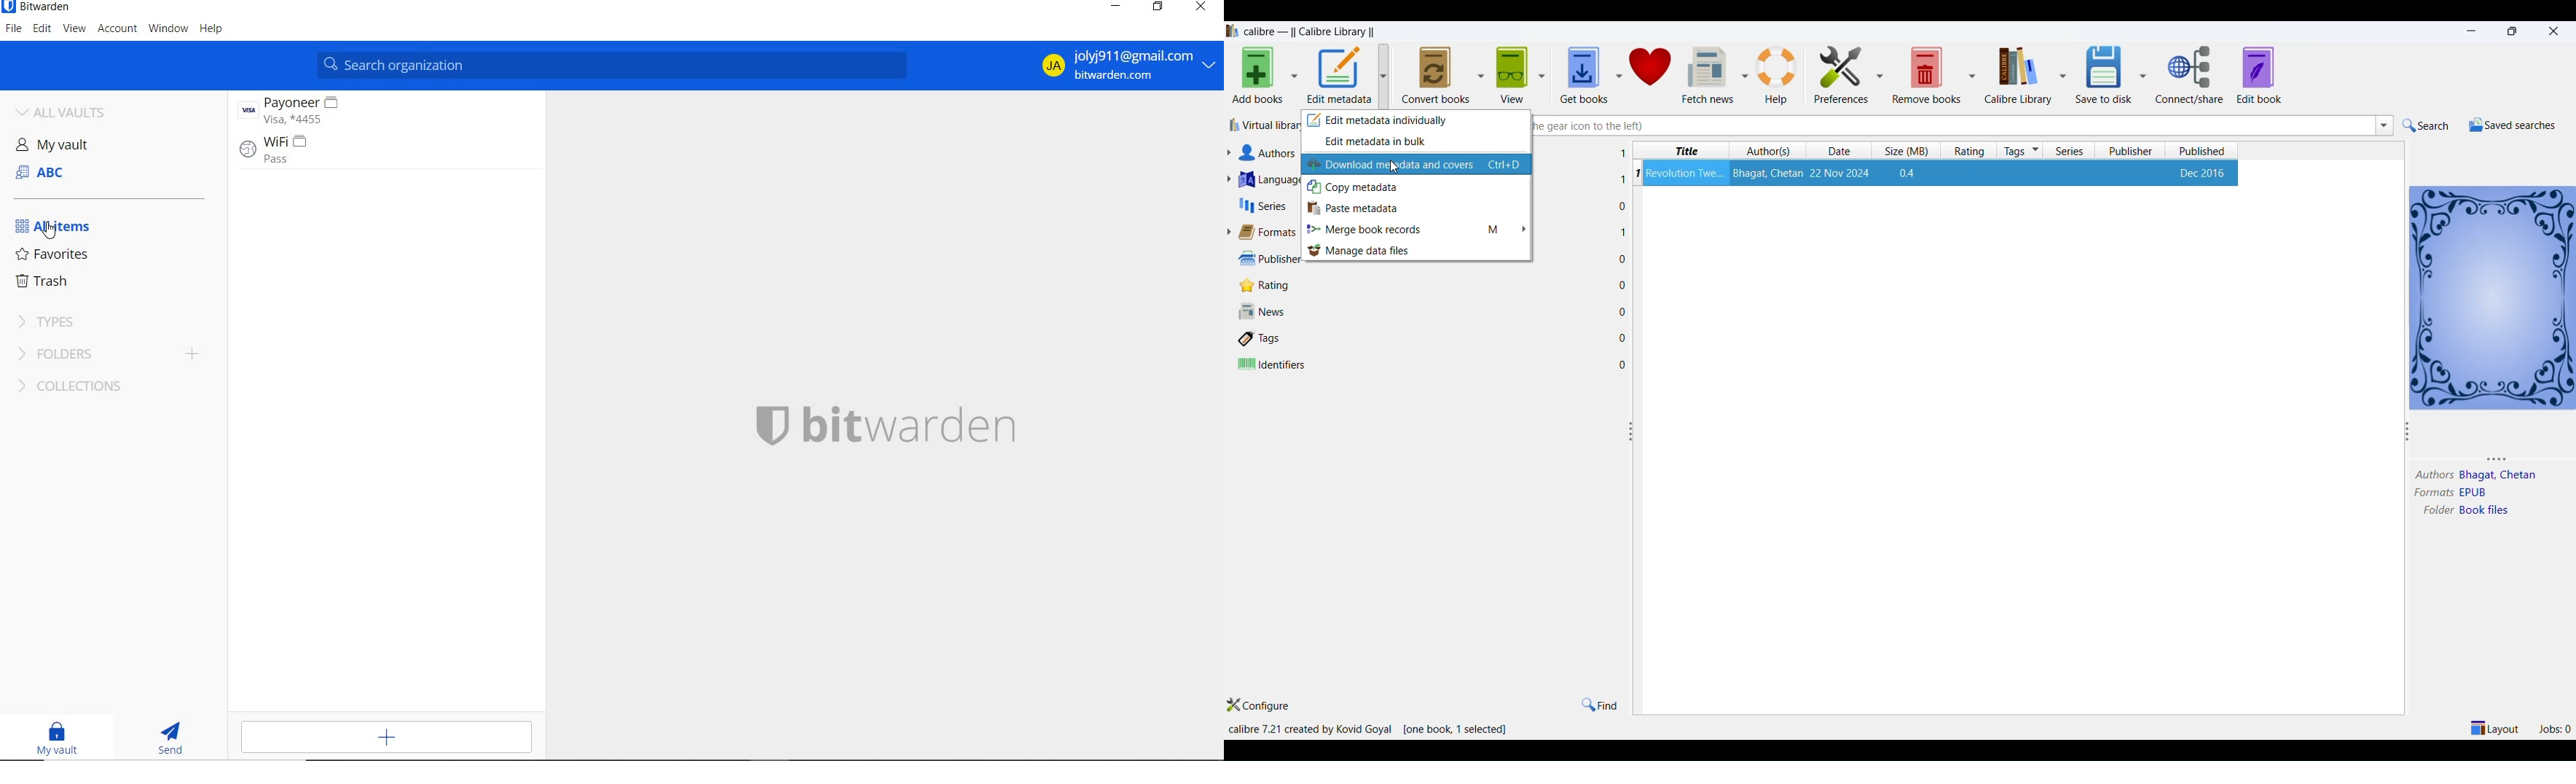 The width and height of the screenshot is (2576, 784). Describe the element at coordinates (327, 110) in the screenshot. I see `Payoneer entry` at that location.